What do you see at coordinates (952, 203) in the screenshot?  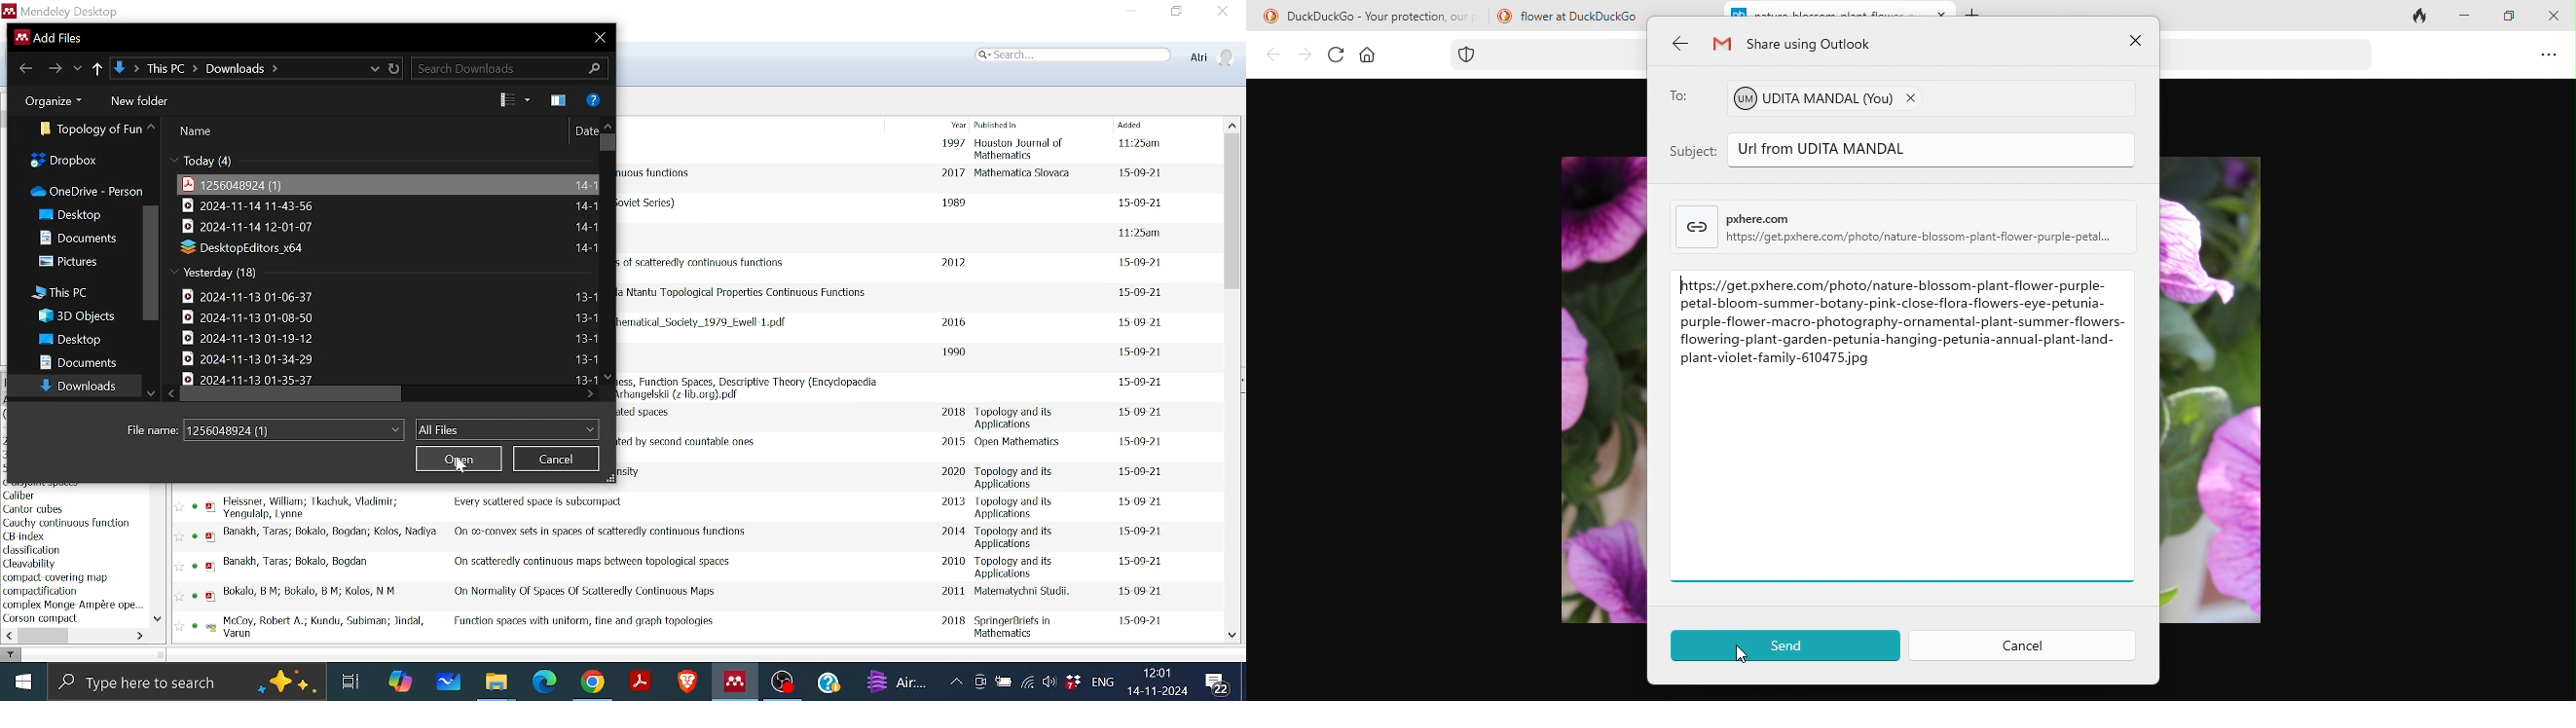 I see `1989` at bounding box center [952, 203].